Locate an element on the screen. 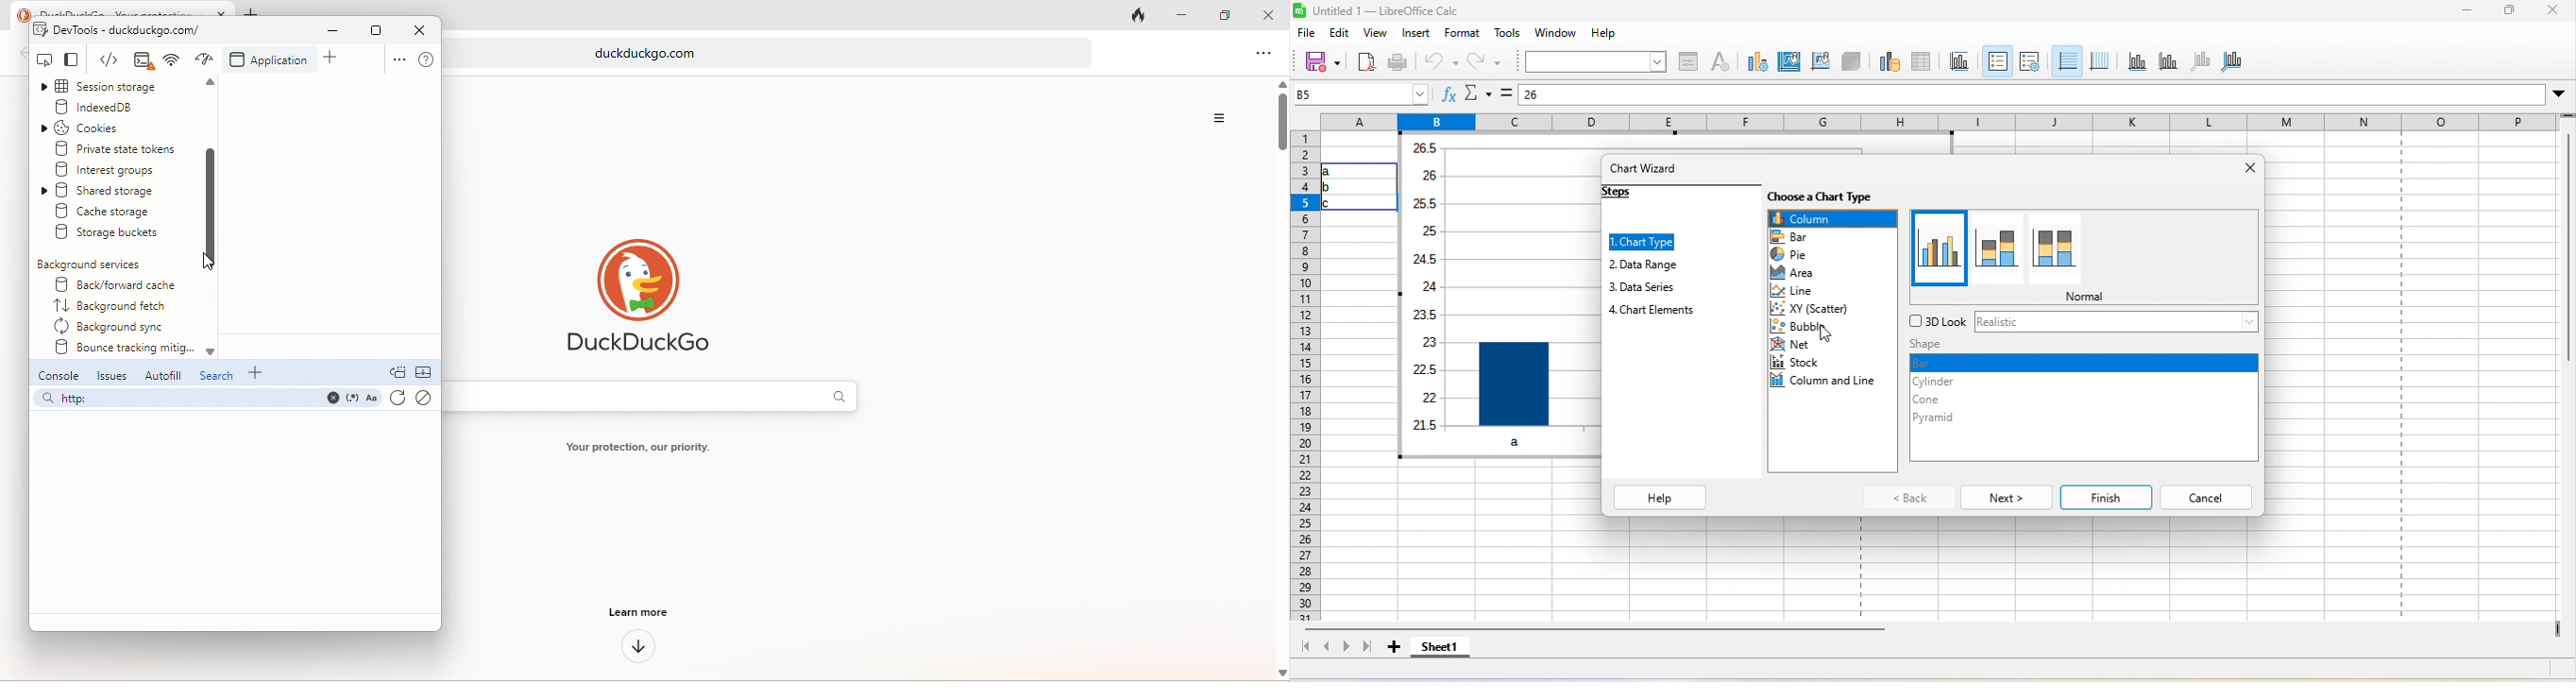  next sheet is located at coordinates (1347, 651).